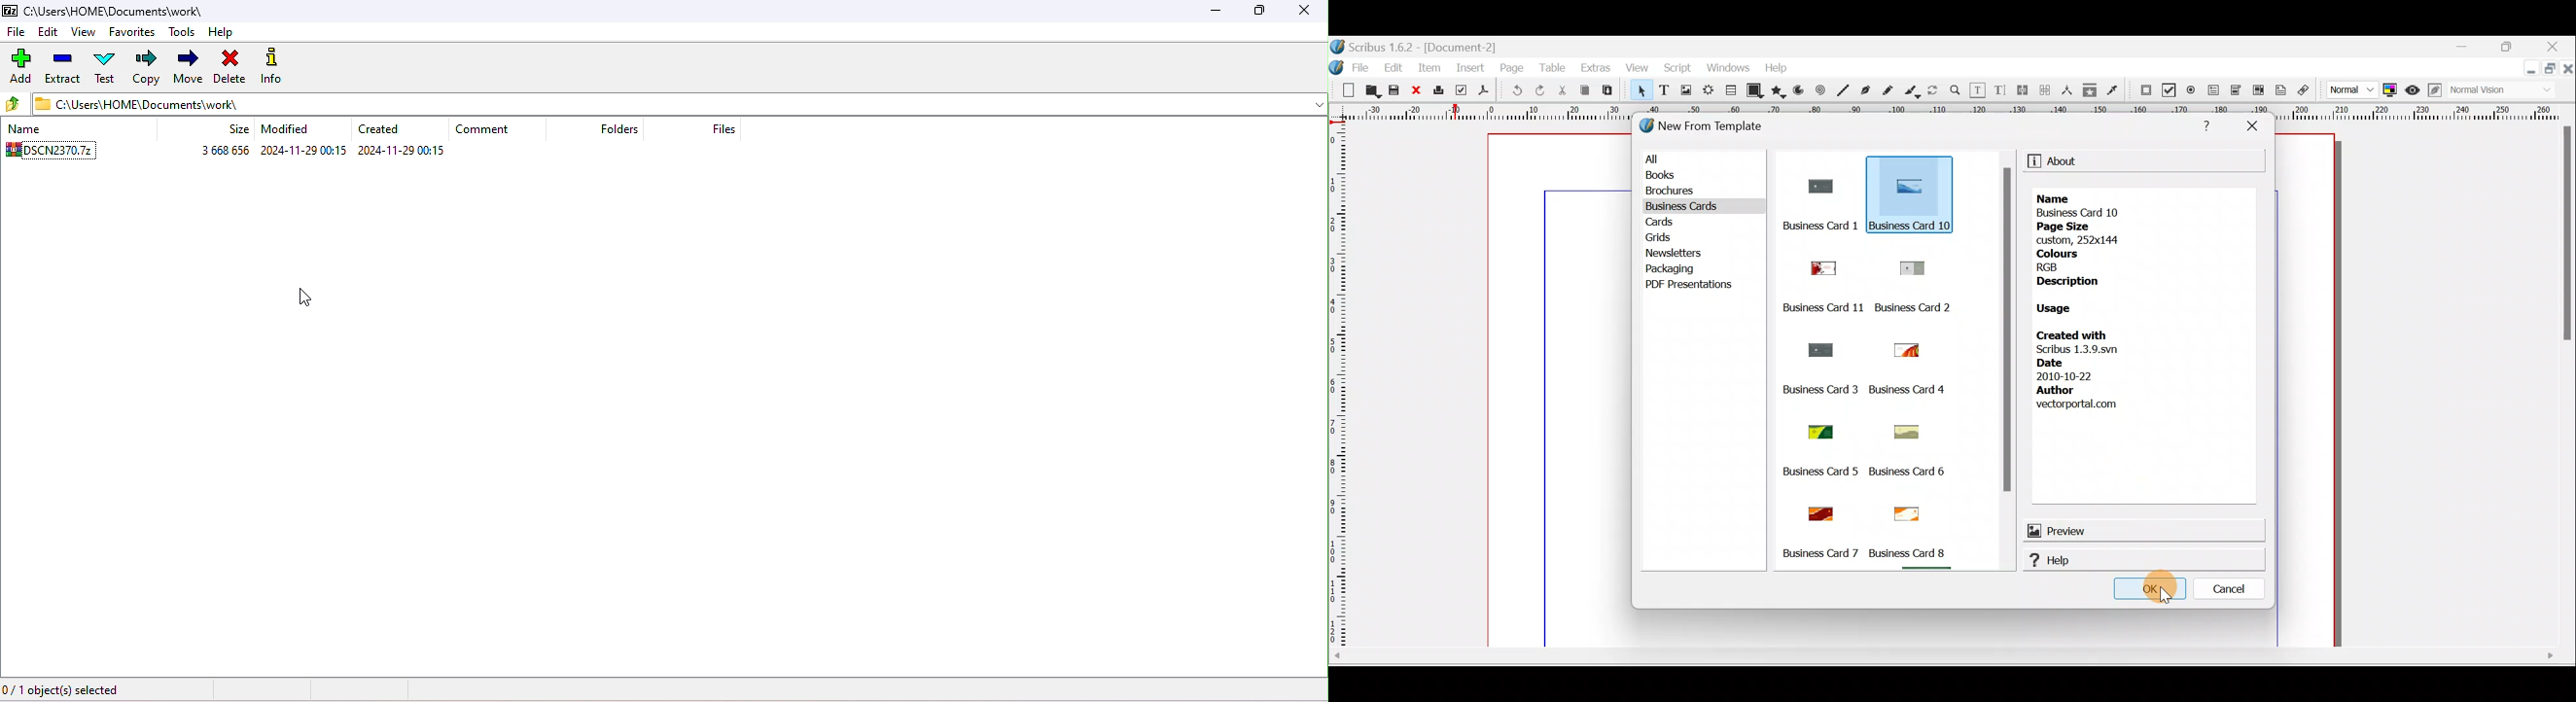 The image size is (2576, 728). What do you see at coordinates (2061, 309) in the screenshot?
I see `Usage` at bounding box center [2061, 309].